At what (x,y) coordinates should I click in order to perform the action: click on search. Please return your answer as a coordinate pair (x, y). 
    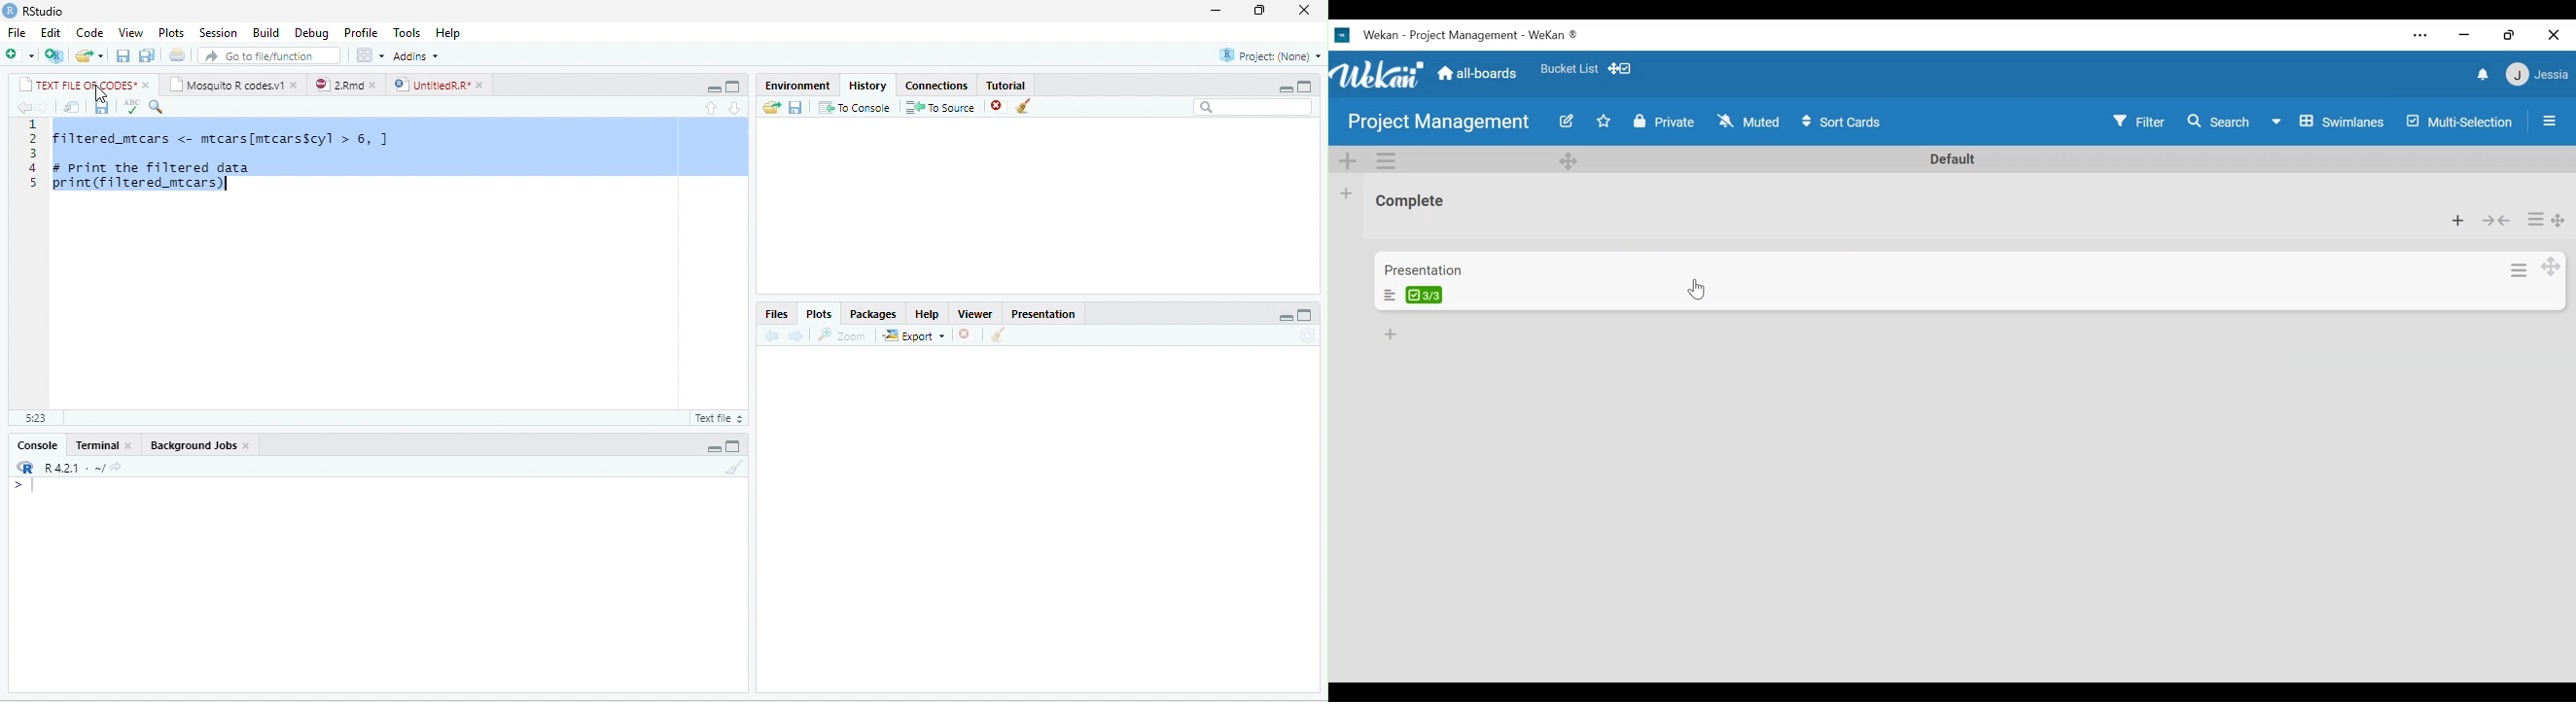
    Looking at the image, I should click on (156, 107).